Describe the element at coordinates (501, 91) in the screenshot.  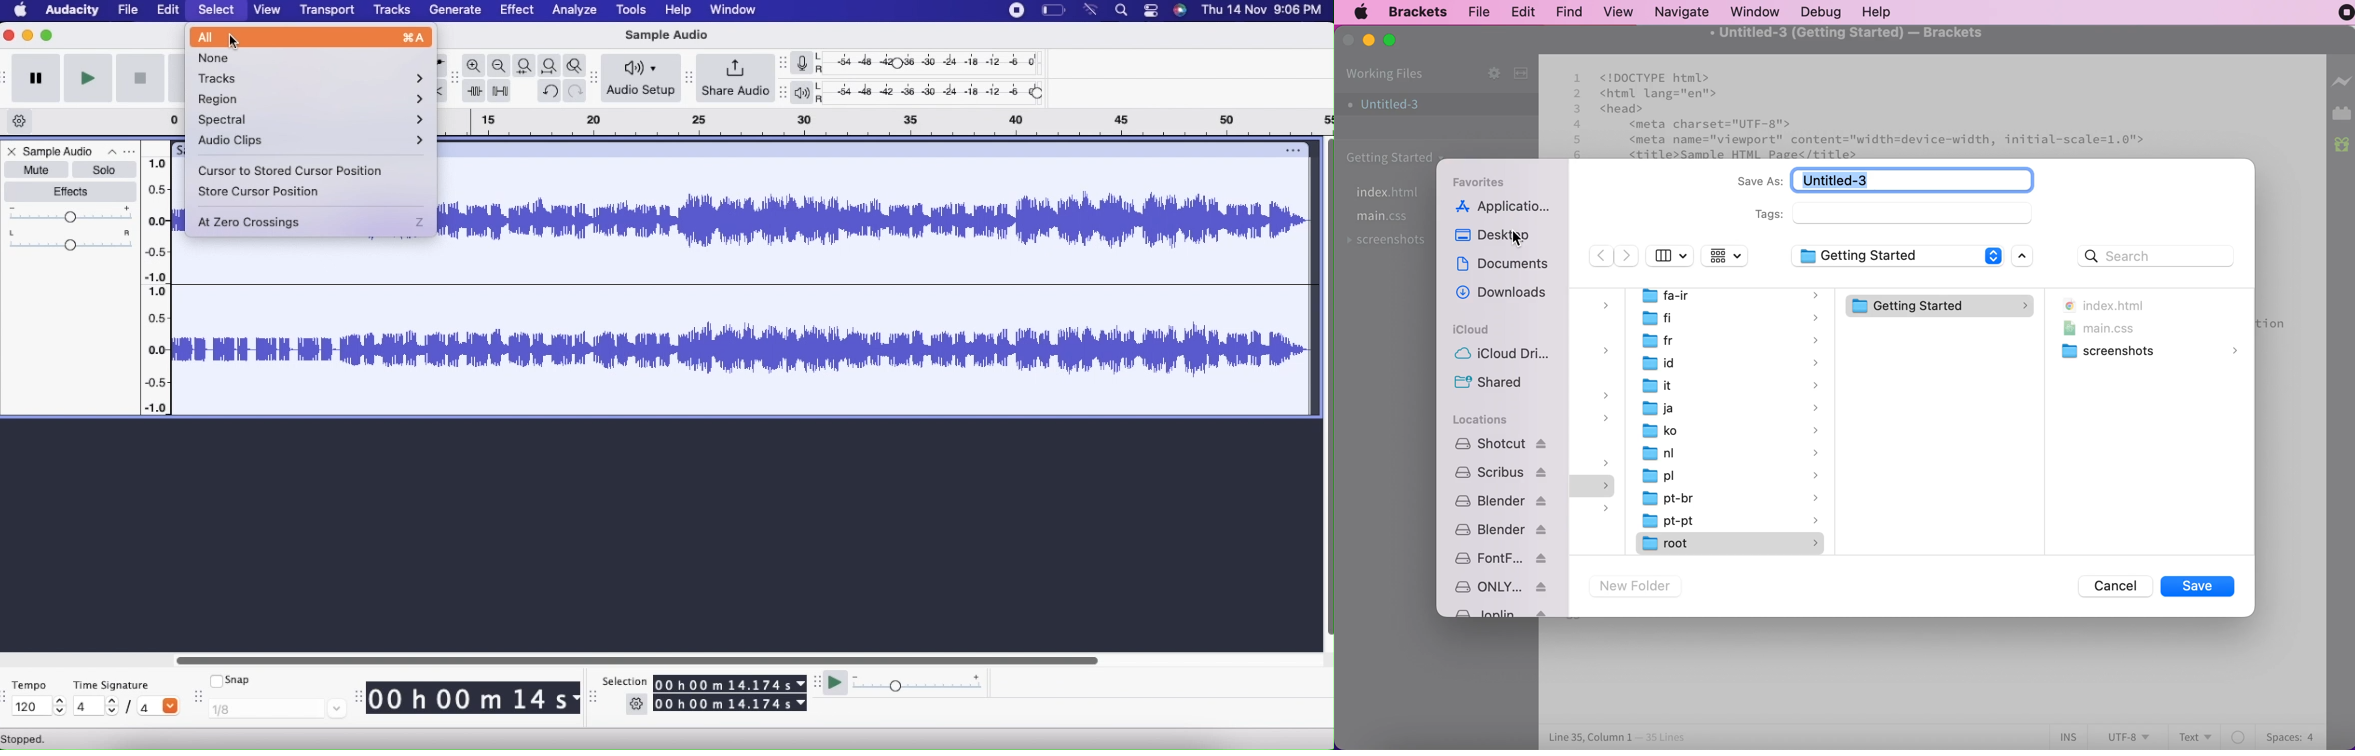
I see `Silence audio selection` at that location.